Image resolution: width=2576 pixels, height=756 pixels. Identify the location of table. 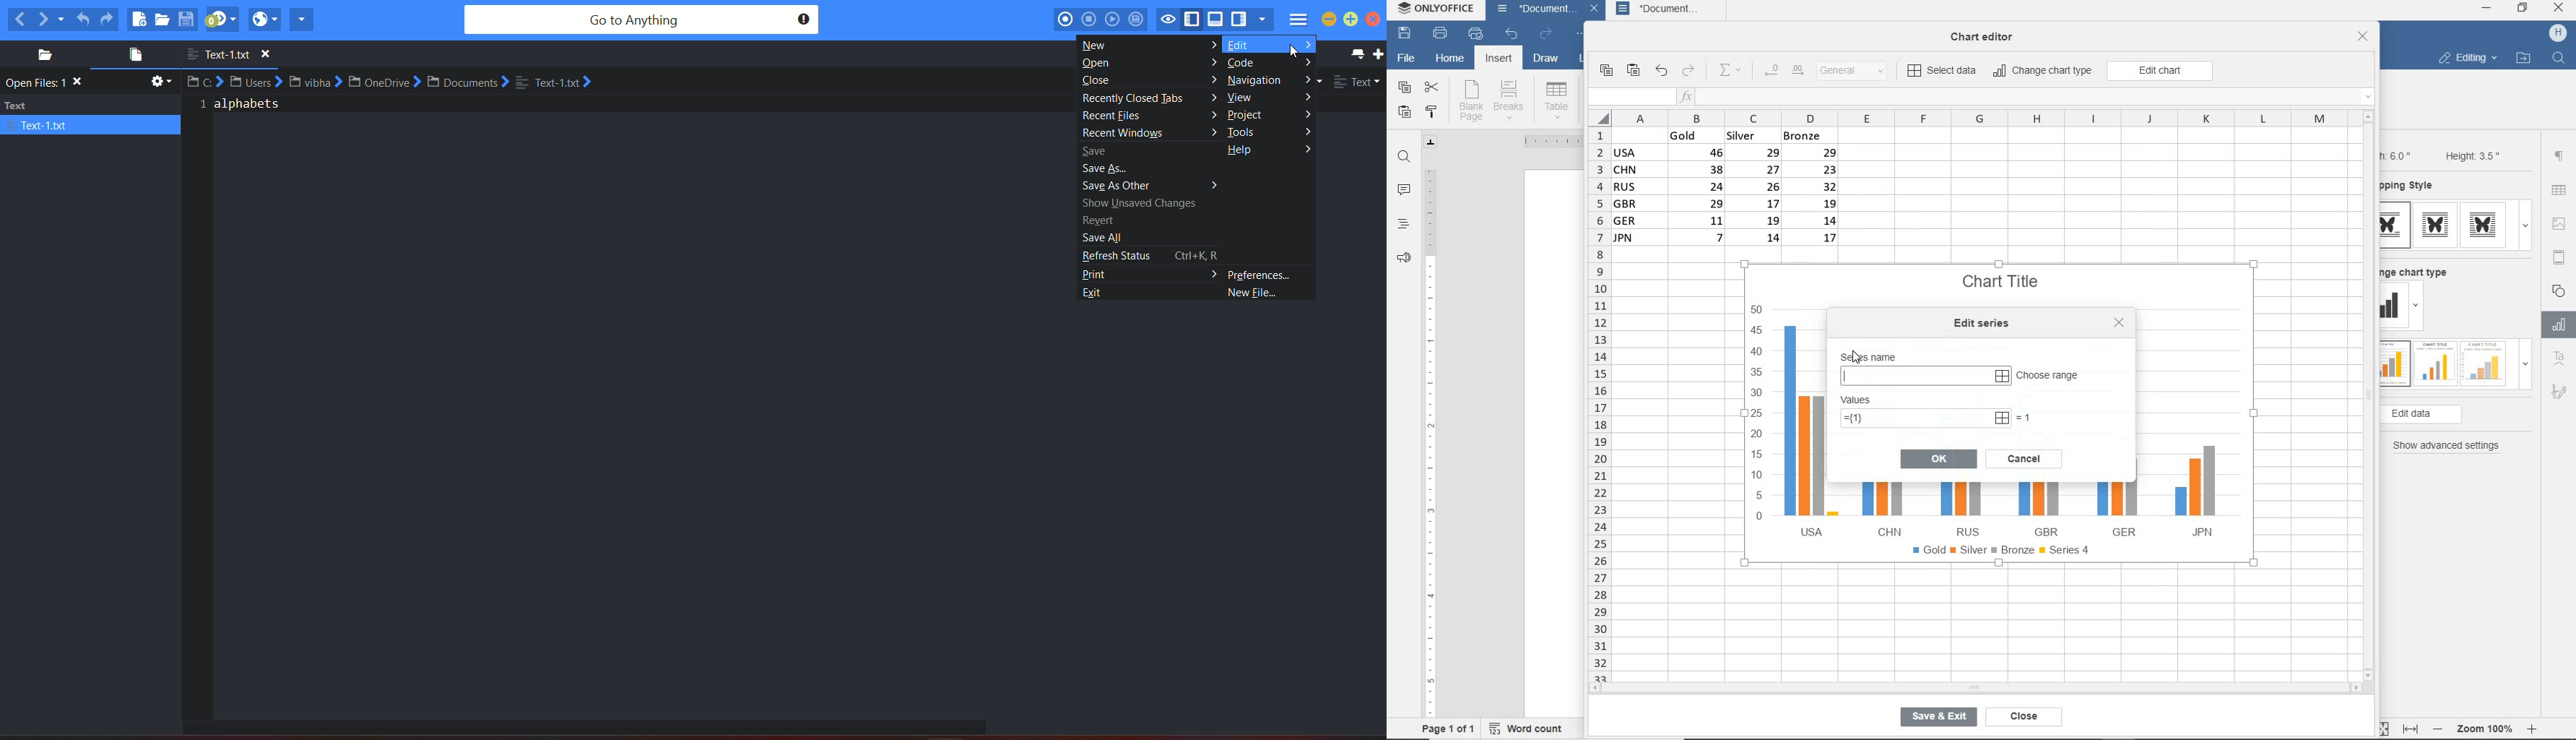
(2560, 191).